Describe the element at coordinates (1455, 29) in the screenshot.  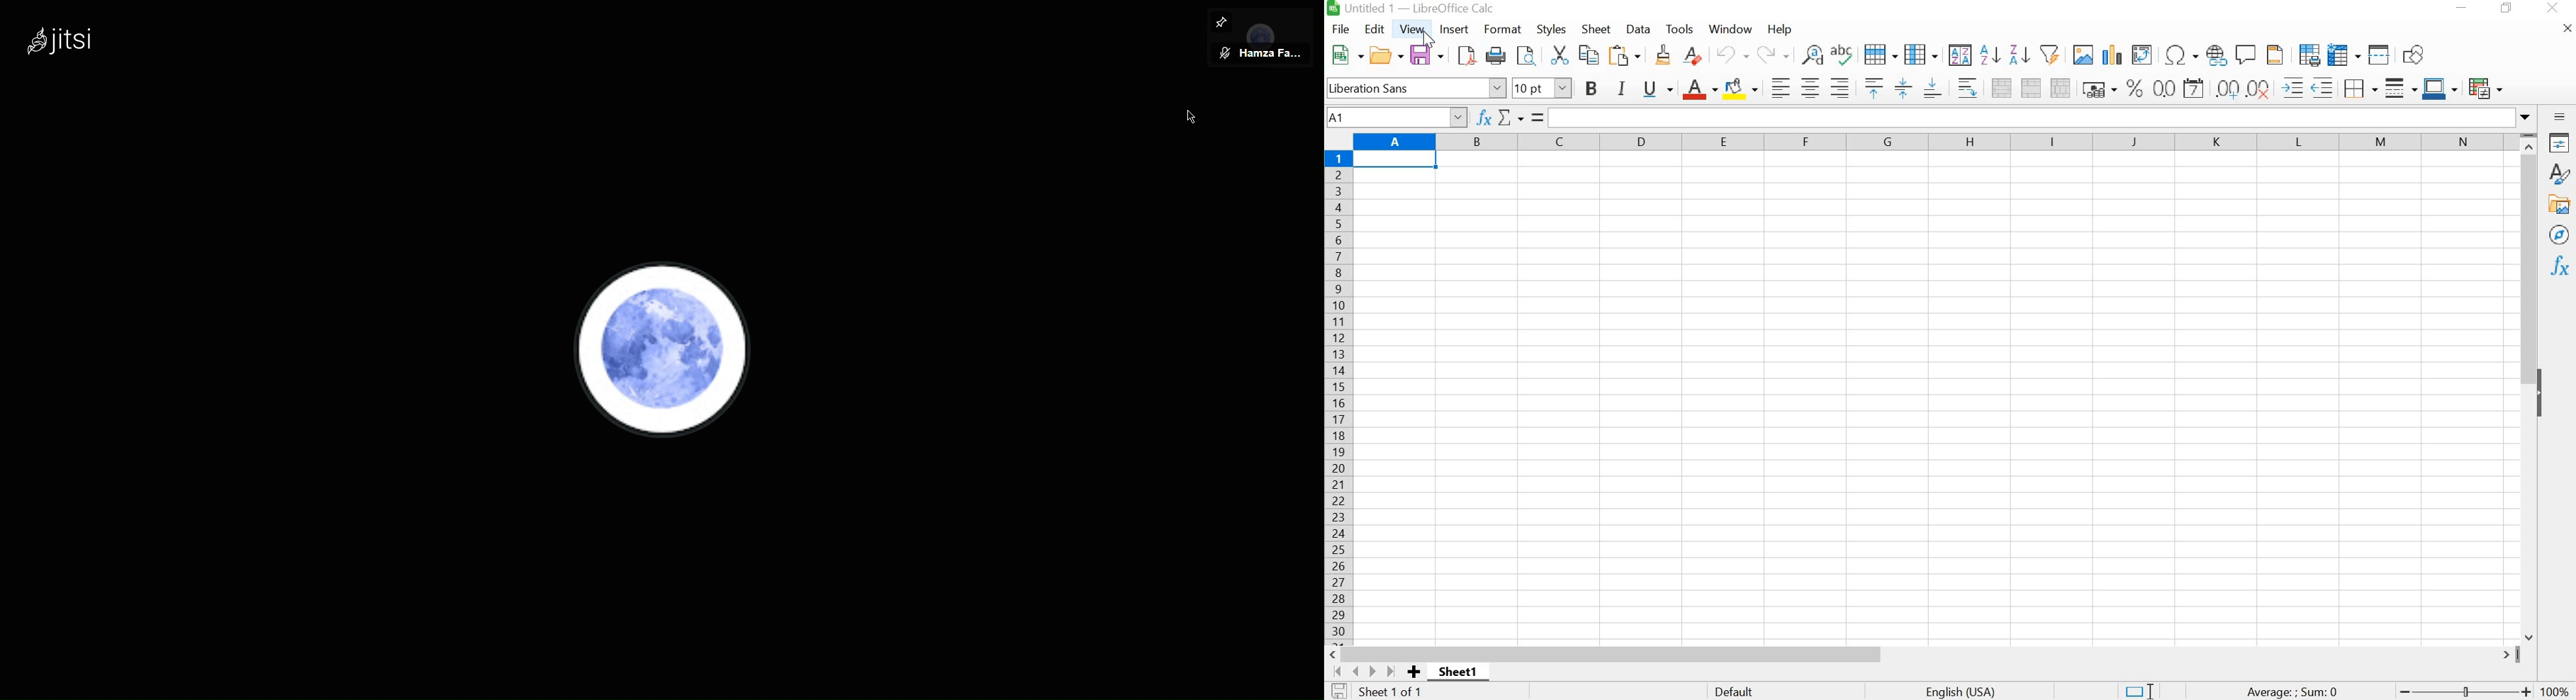
I see `INSERT` at that location.